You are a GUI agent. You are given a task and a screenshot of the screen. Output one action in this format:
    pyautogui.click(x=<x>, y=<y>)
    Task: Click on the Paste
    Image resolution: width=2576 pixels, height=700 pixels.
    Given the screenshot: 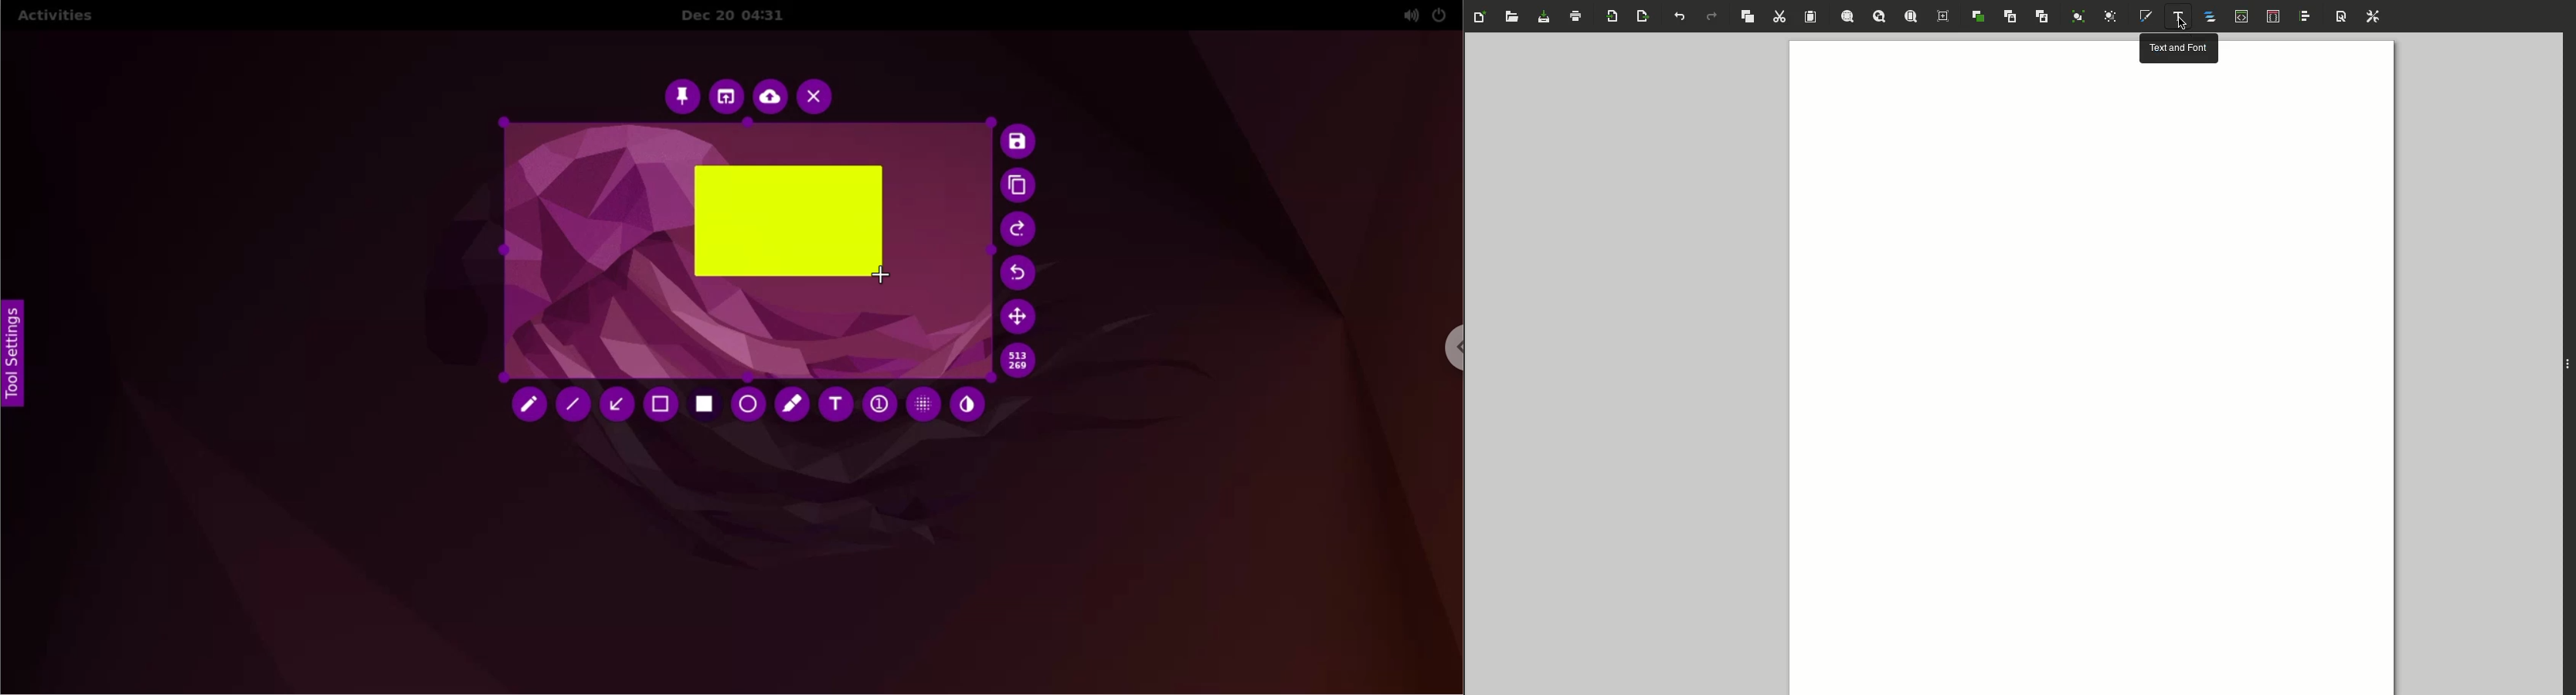 What is the action you would take?
    pyautogui.click(x=1813, y=17)
    